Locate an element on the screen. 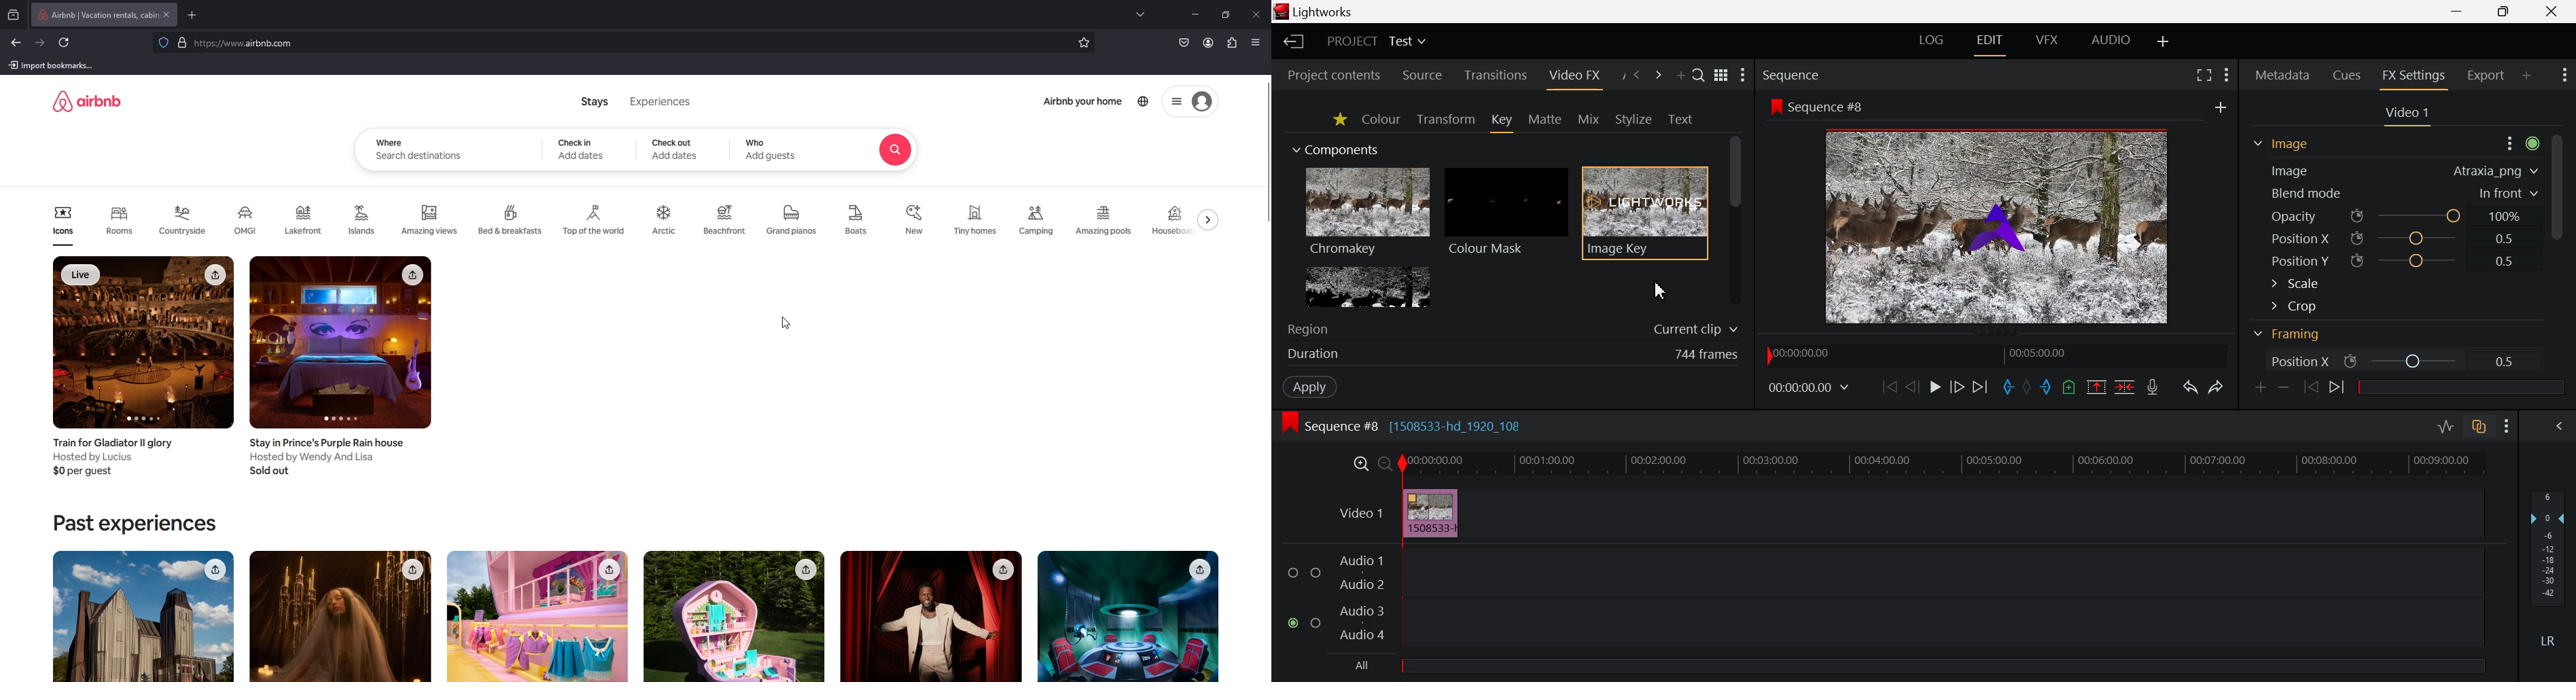 This screenshot has width=2576, height=700. Timeline Zoom In is located at coordinates (1360, 461).